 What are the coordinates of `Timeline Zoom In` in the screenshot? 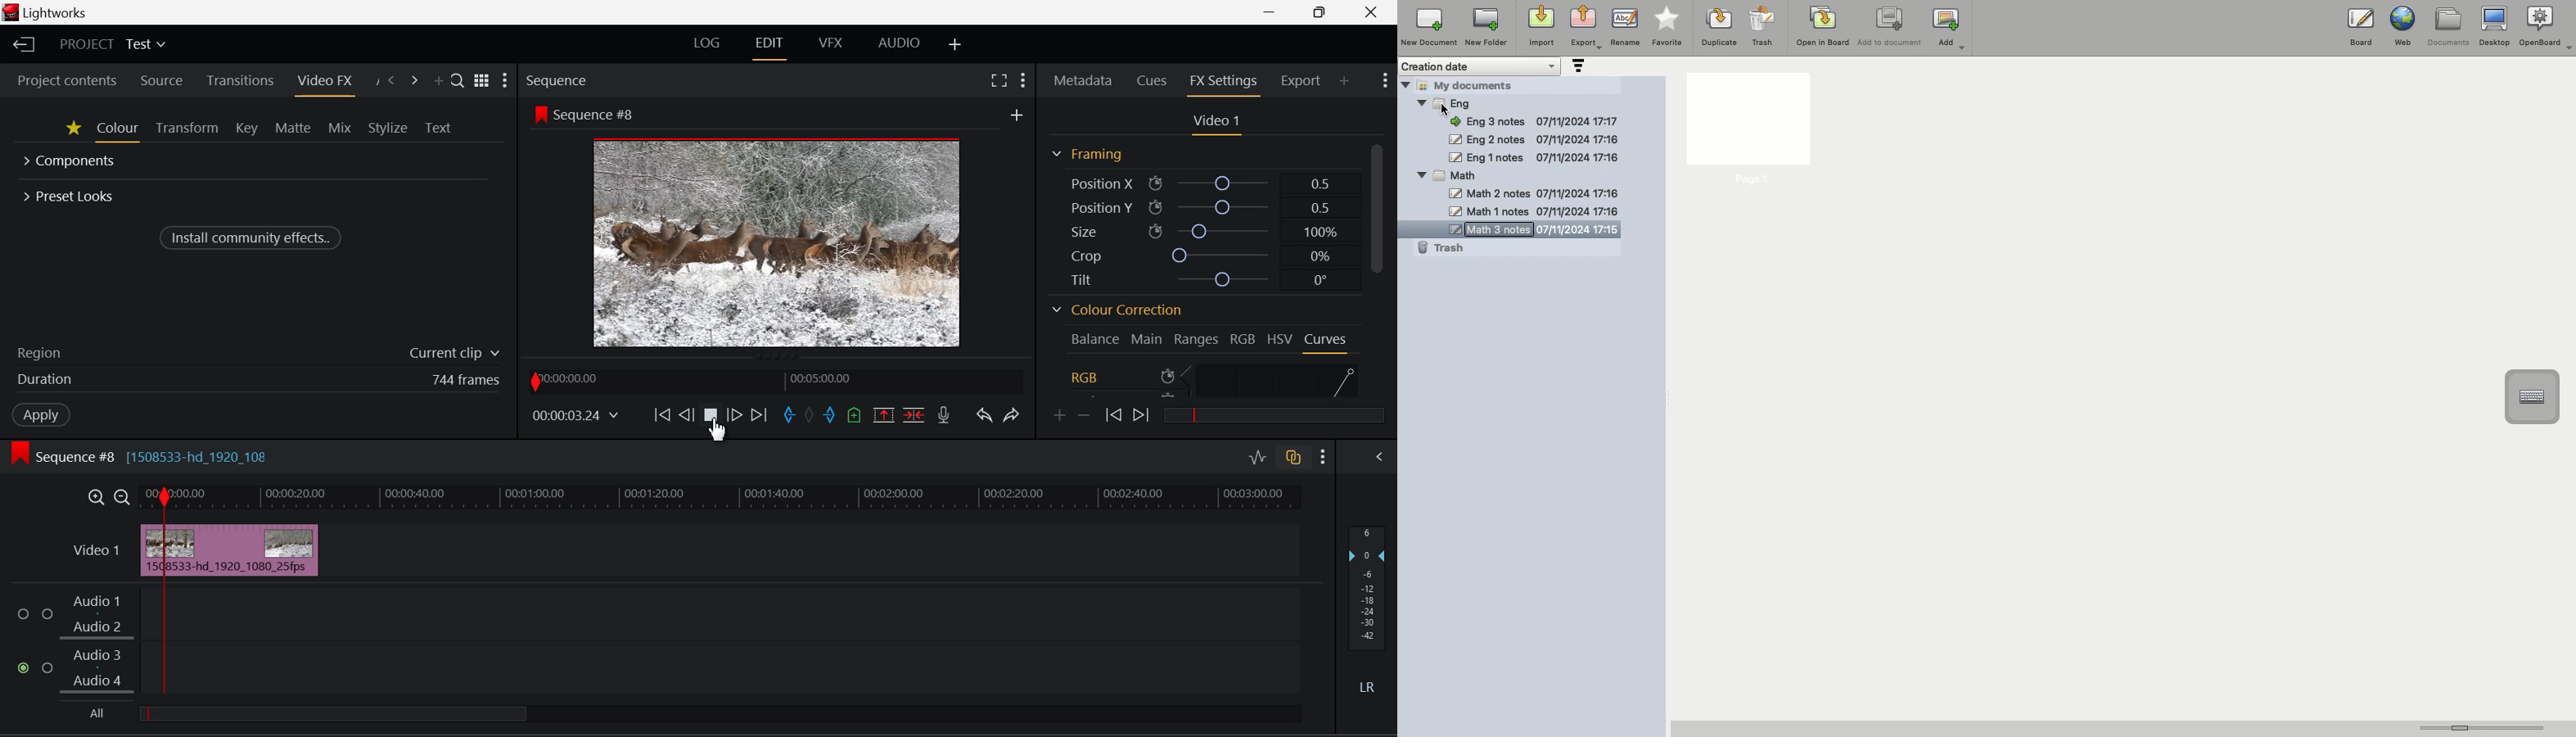 It's located at (95, 499).